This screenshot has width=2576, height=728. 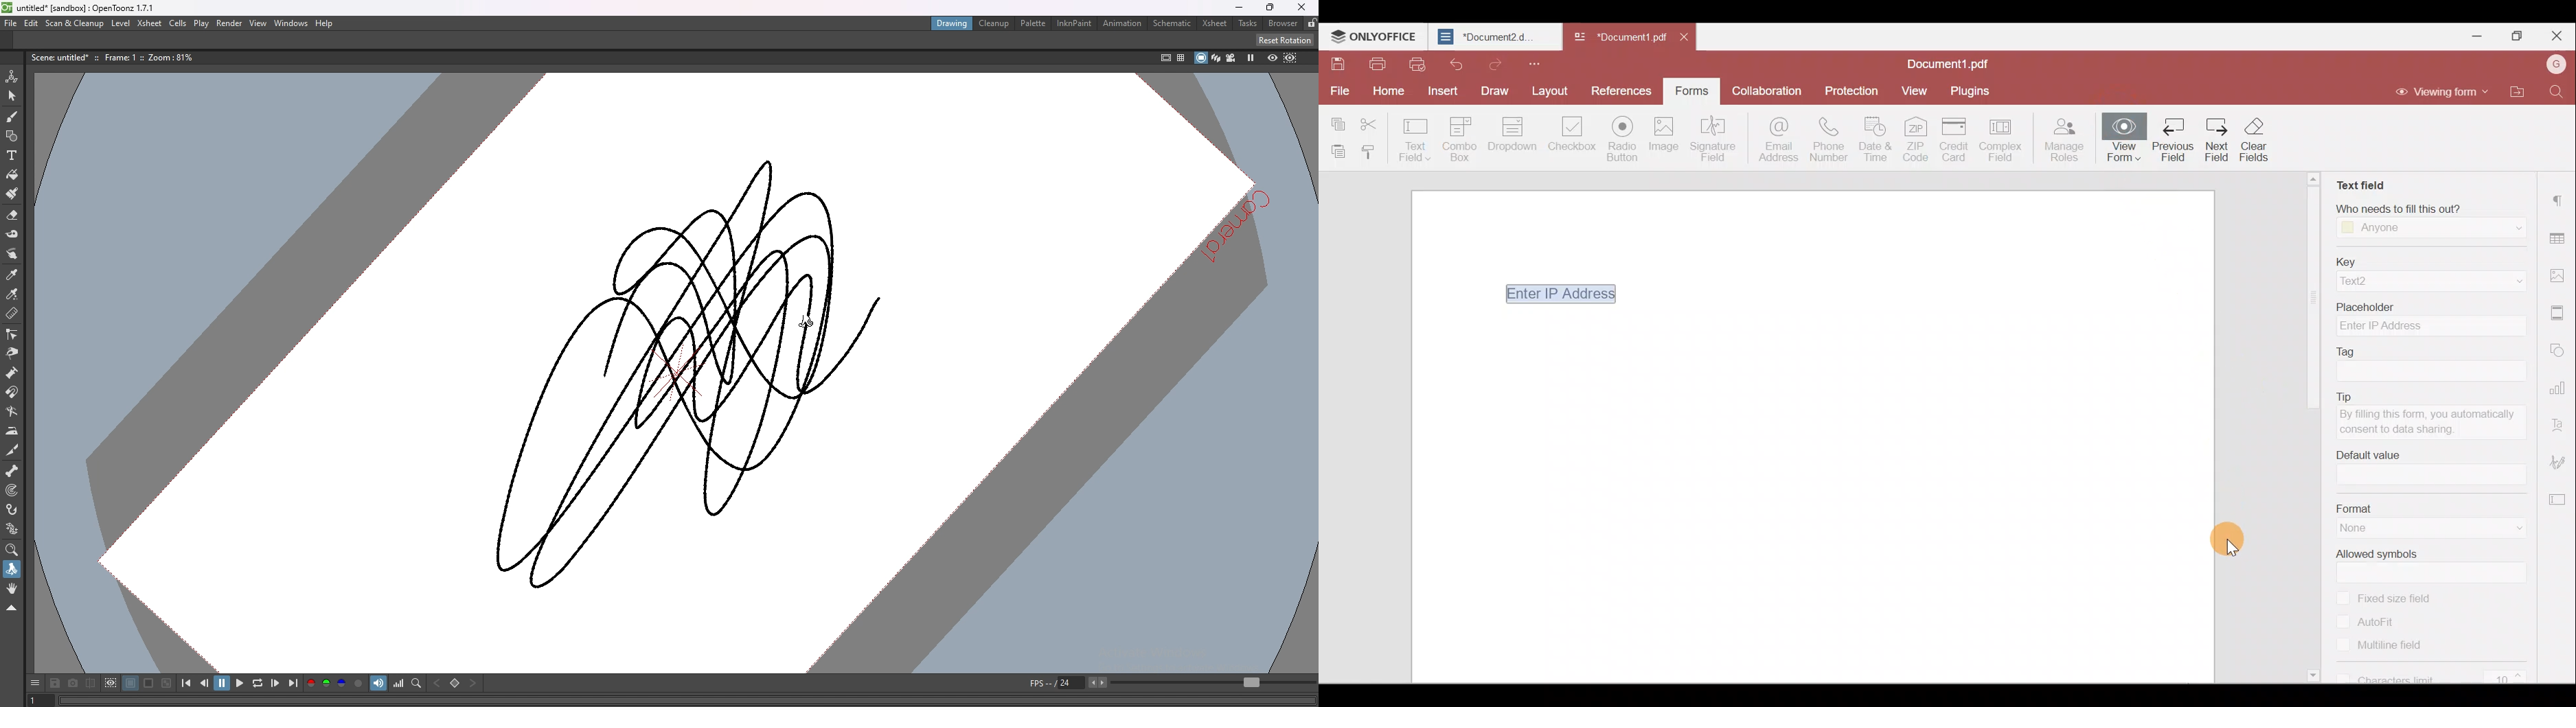 I want to click on soundtrack, so click(x=378, y=684).